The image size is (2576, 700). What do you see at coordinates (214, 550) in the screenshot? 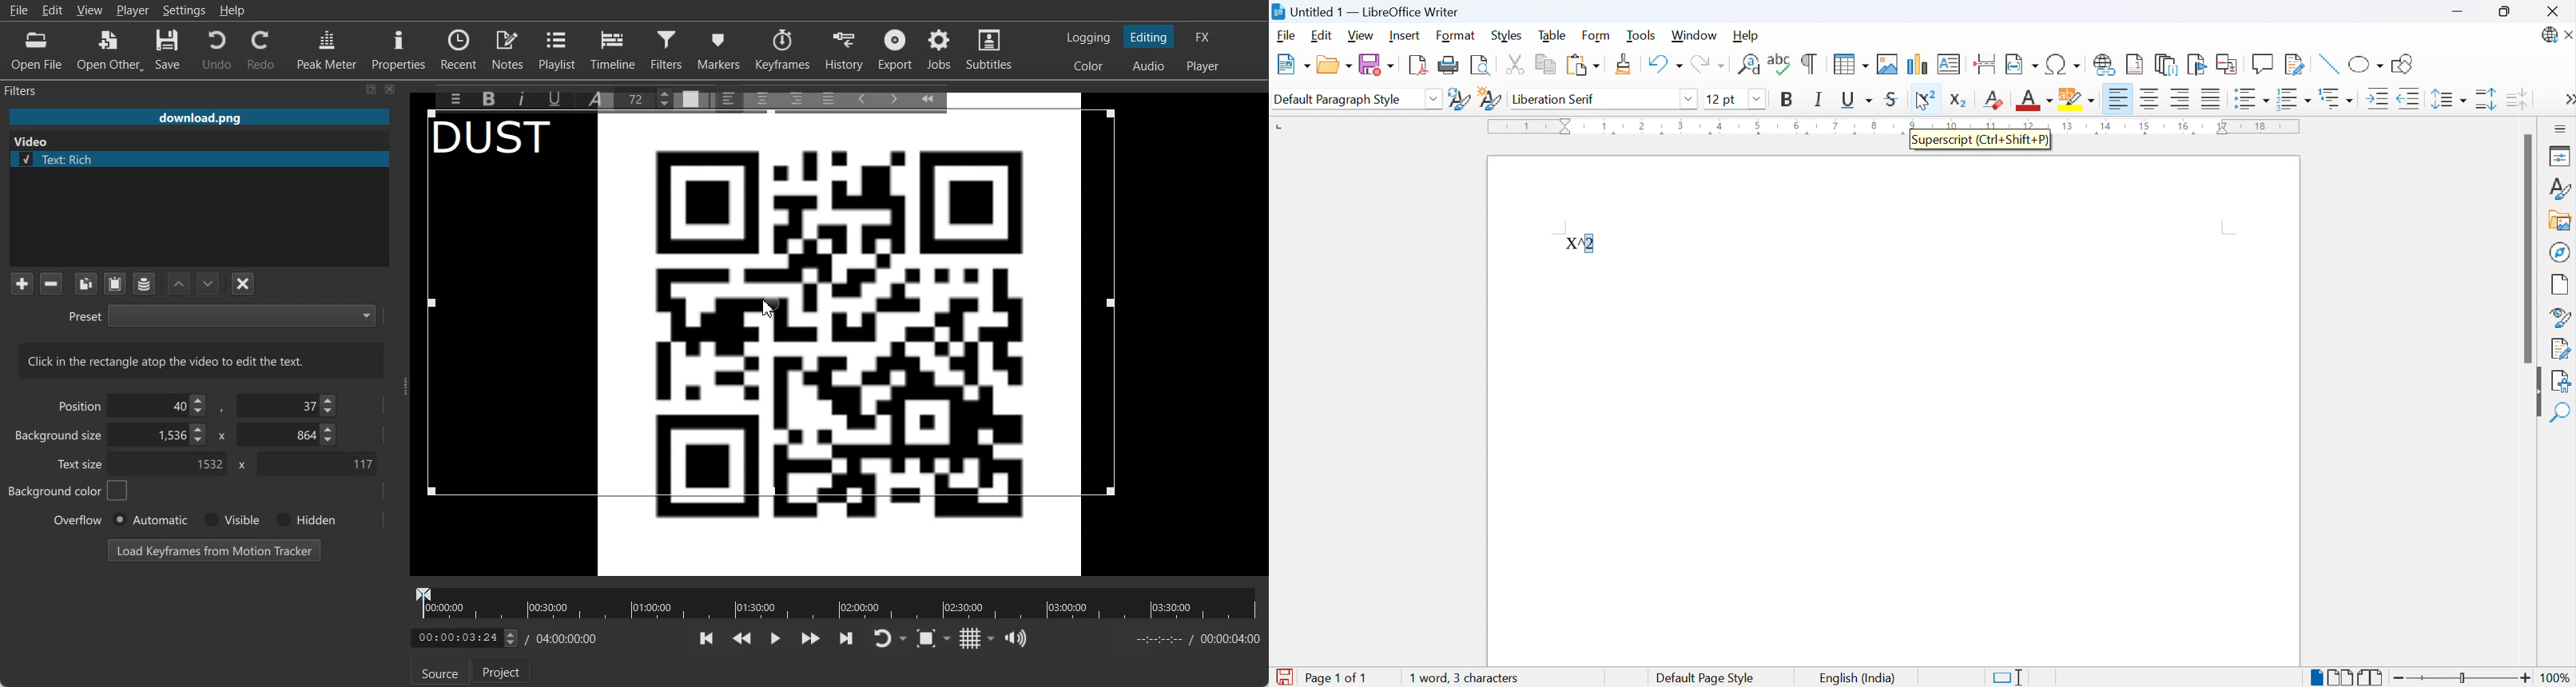
I see `Load Keyframe from Motion Tracker` at bounding box center [214, 550].